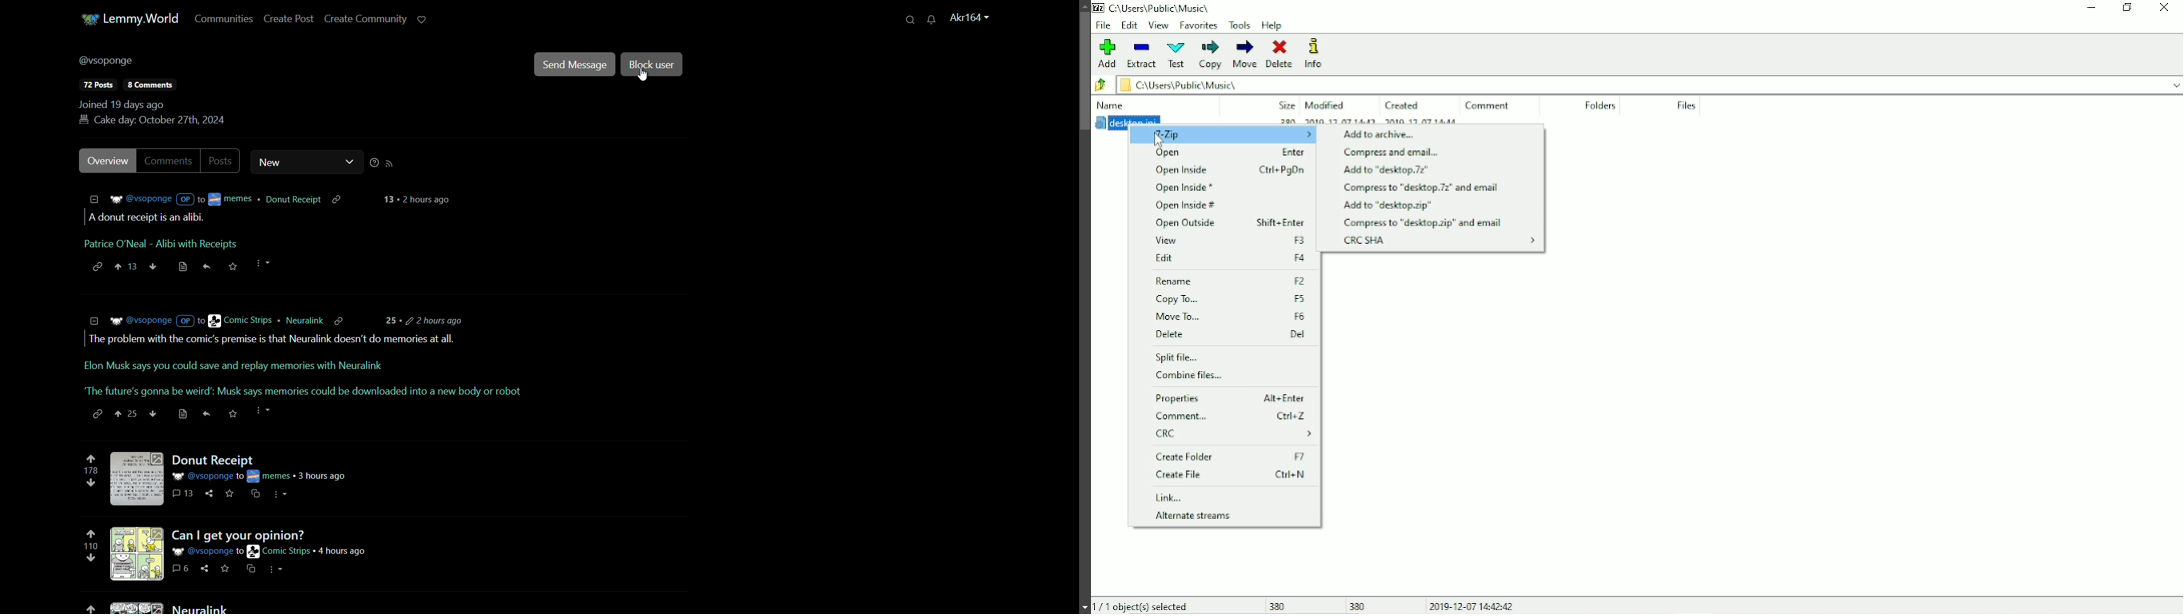 The height and width of the screenshot is (616, 2184). I want to click on Move, so click(1246, 54).